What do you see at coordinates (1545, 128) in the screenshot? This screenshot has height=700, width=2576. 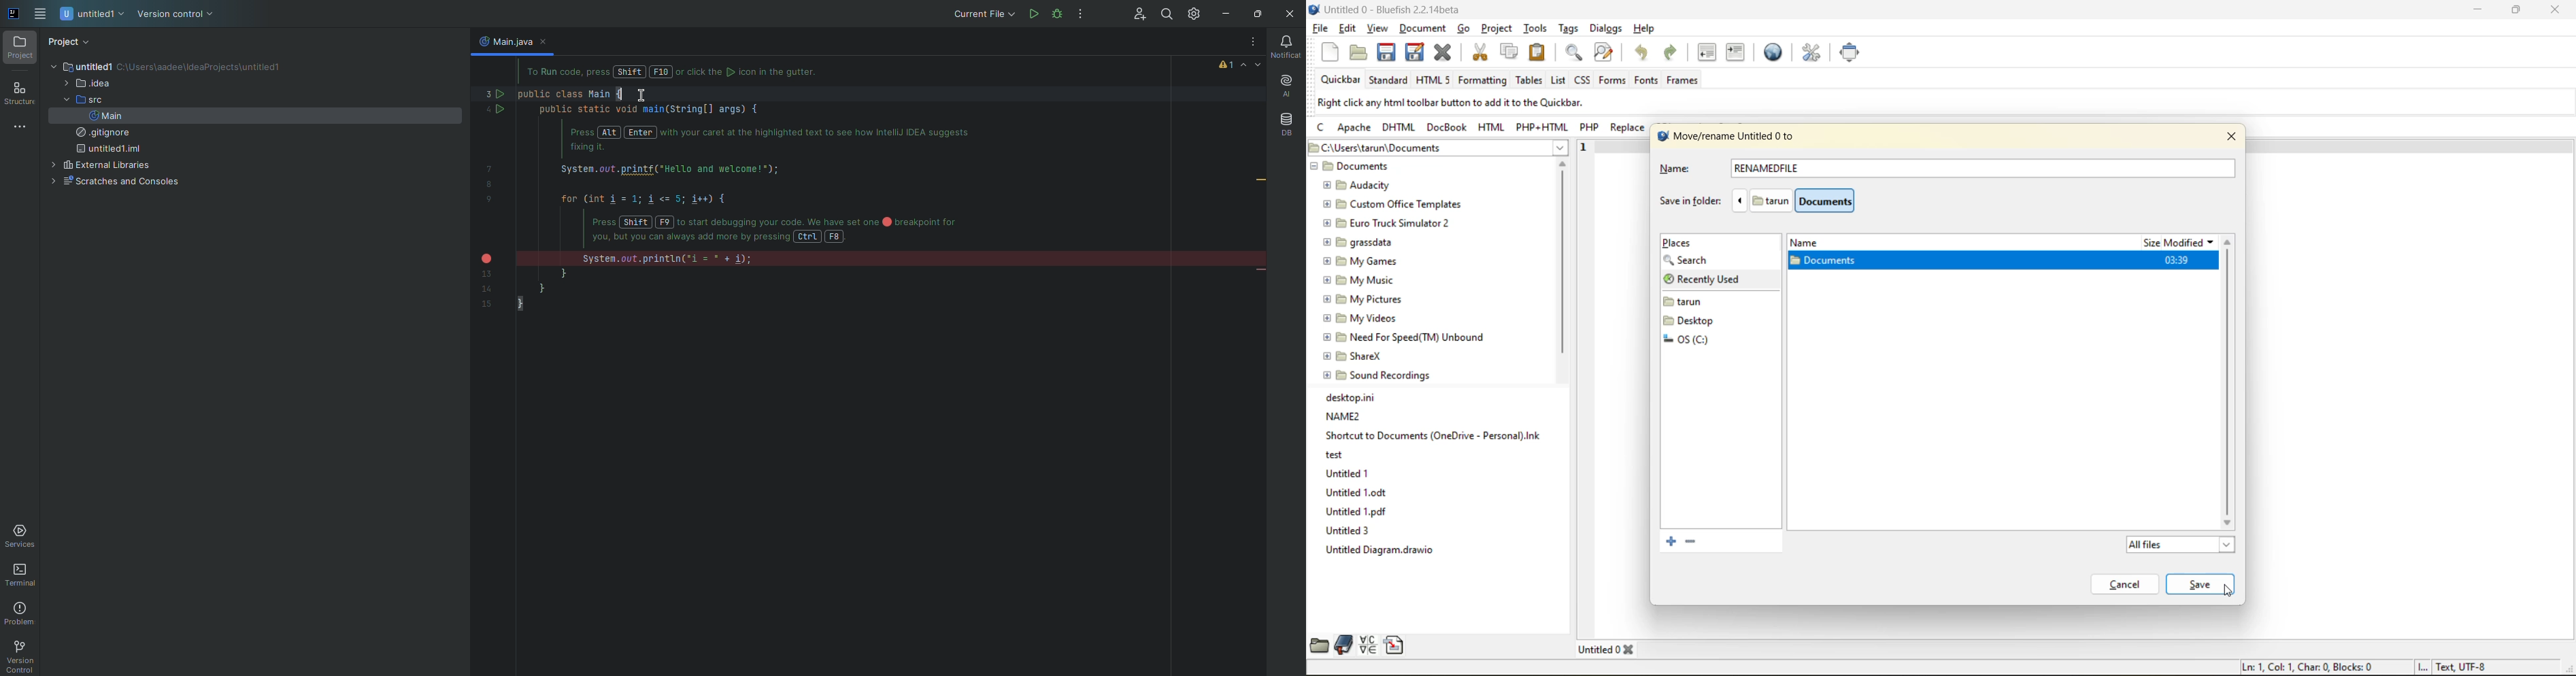 I see `php html` at bounding box center [1545, 128].